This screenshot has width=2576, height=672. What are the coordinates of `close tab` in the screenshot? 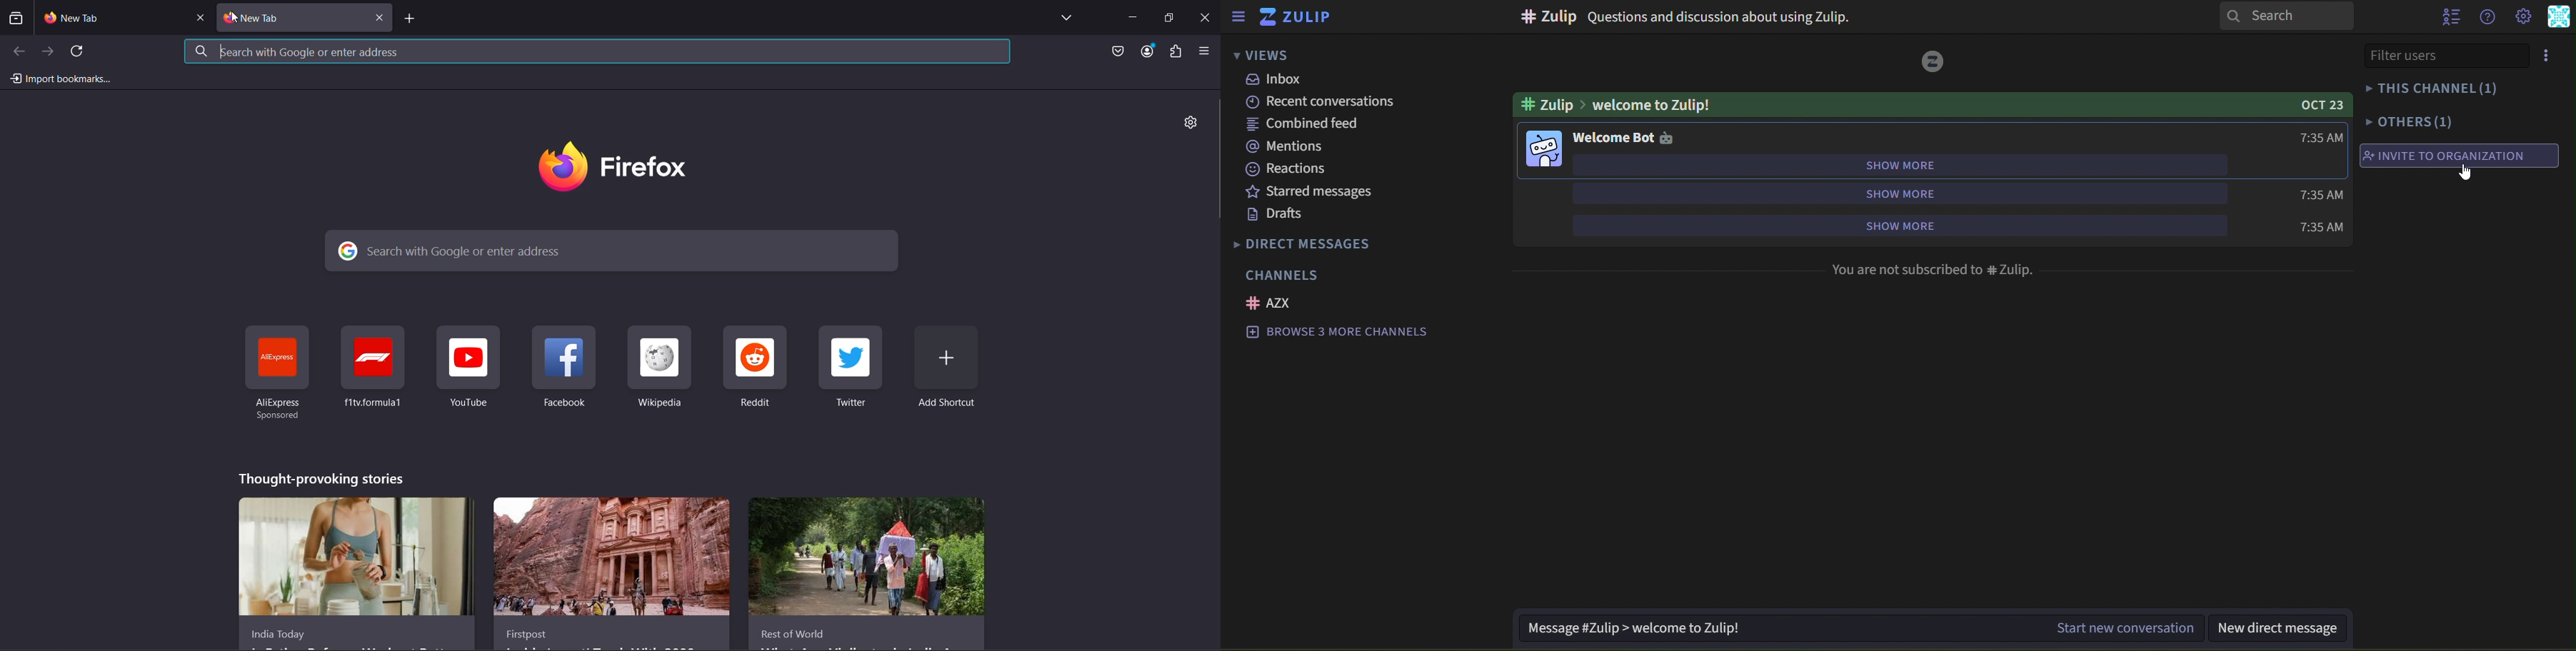 It's located at (200, 17).